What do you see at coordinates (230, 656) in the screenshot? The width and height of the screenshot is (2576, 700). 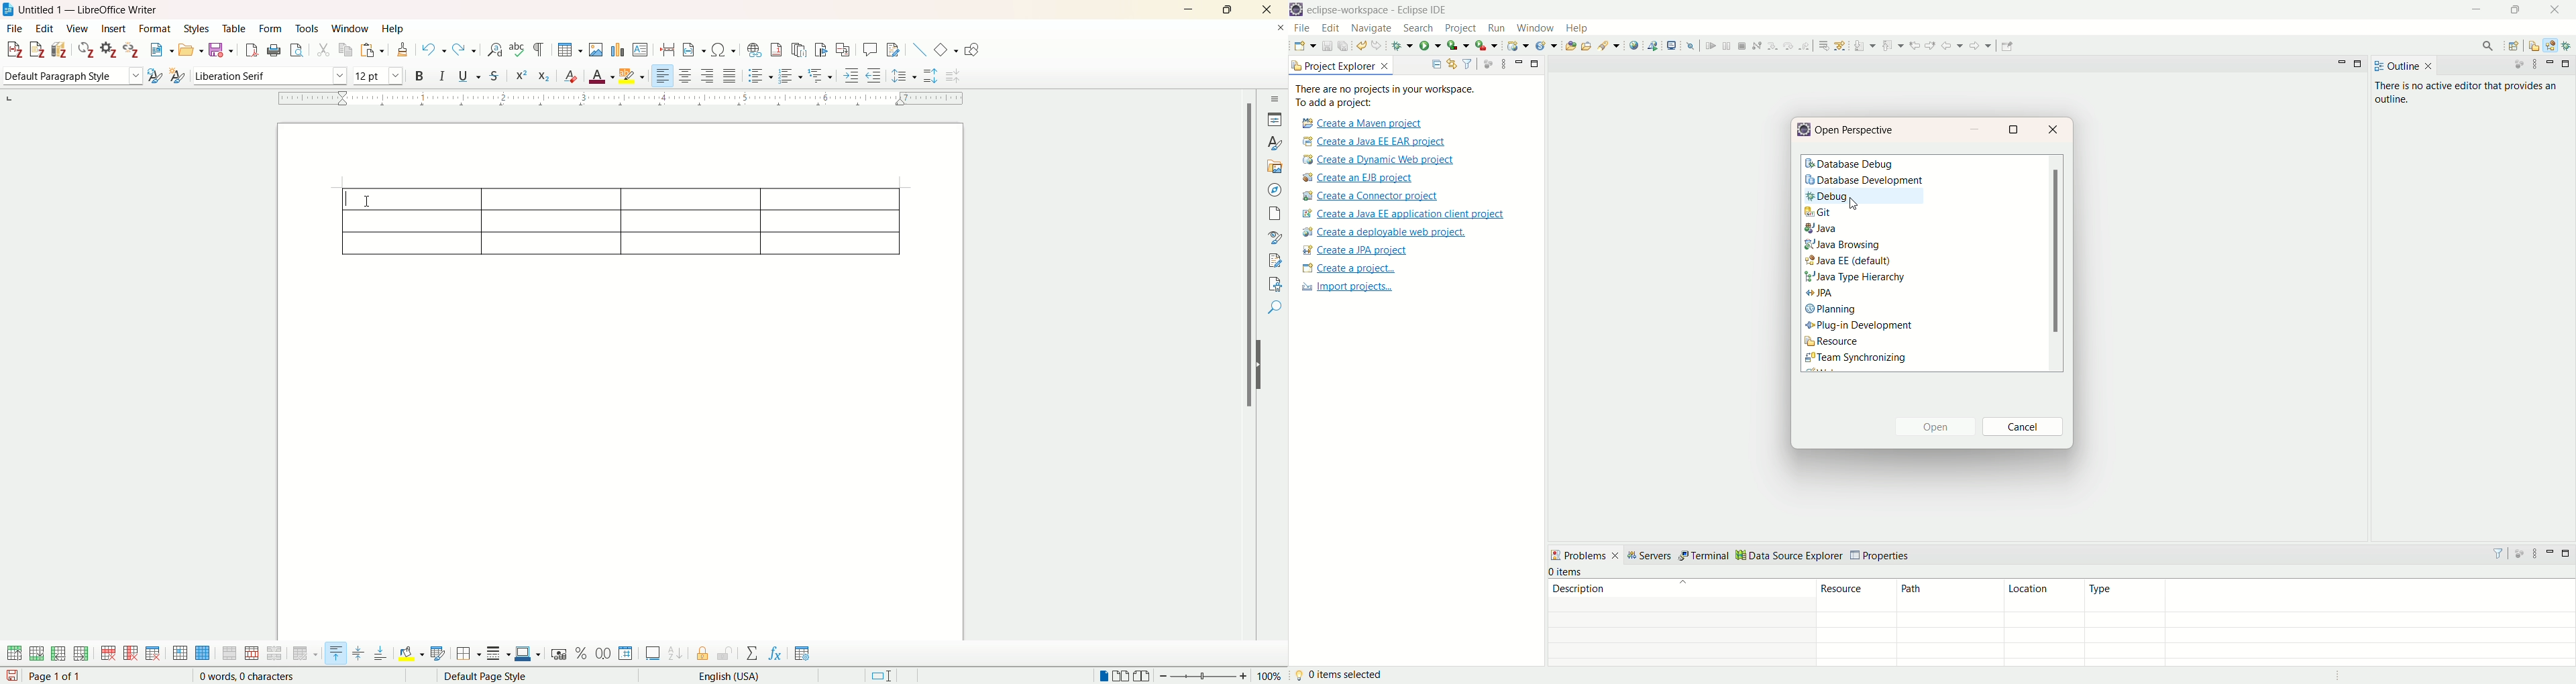 I see `merge cells` at bounding box center [230, 656].